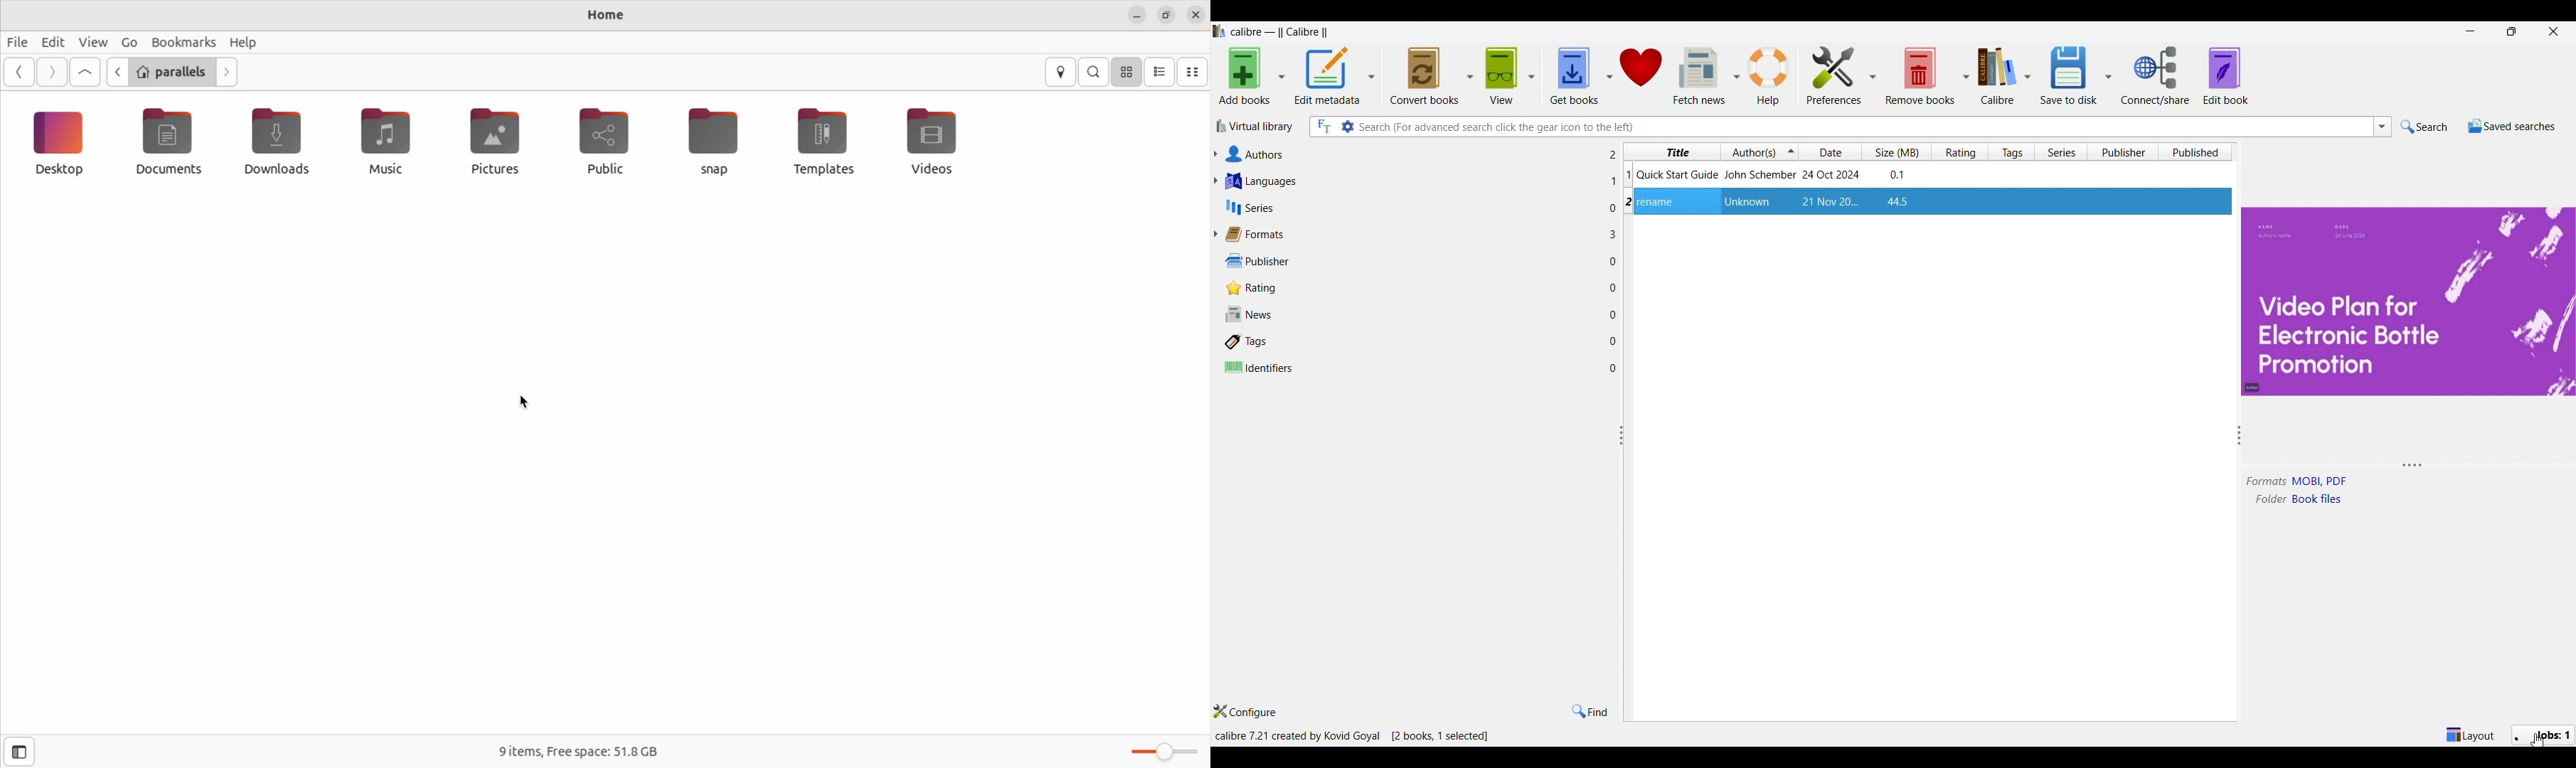 This screenshot has width=2576, height=784. What do you see at coordinates (2108, 75) in the screenshot?
I see `Save options` at bounding box center [2108, 75].